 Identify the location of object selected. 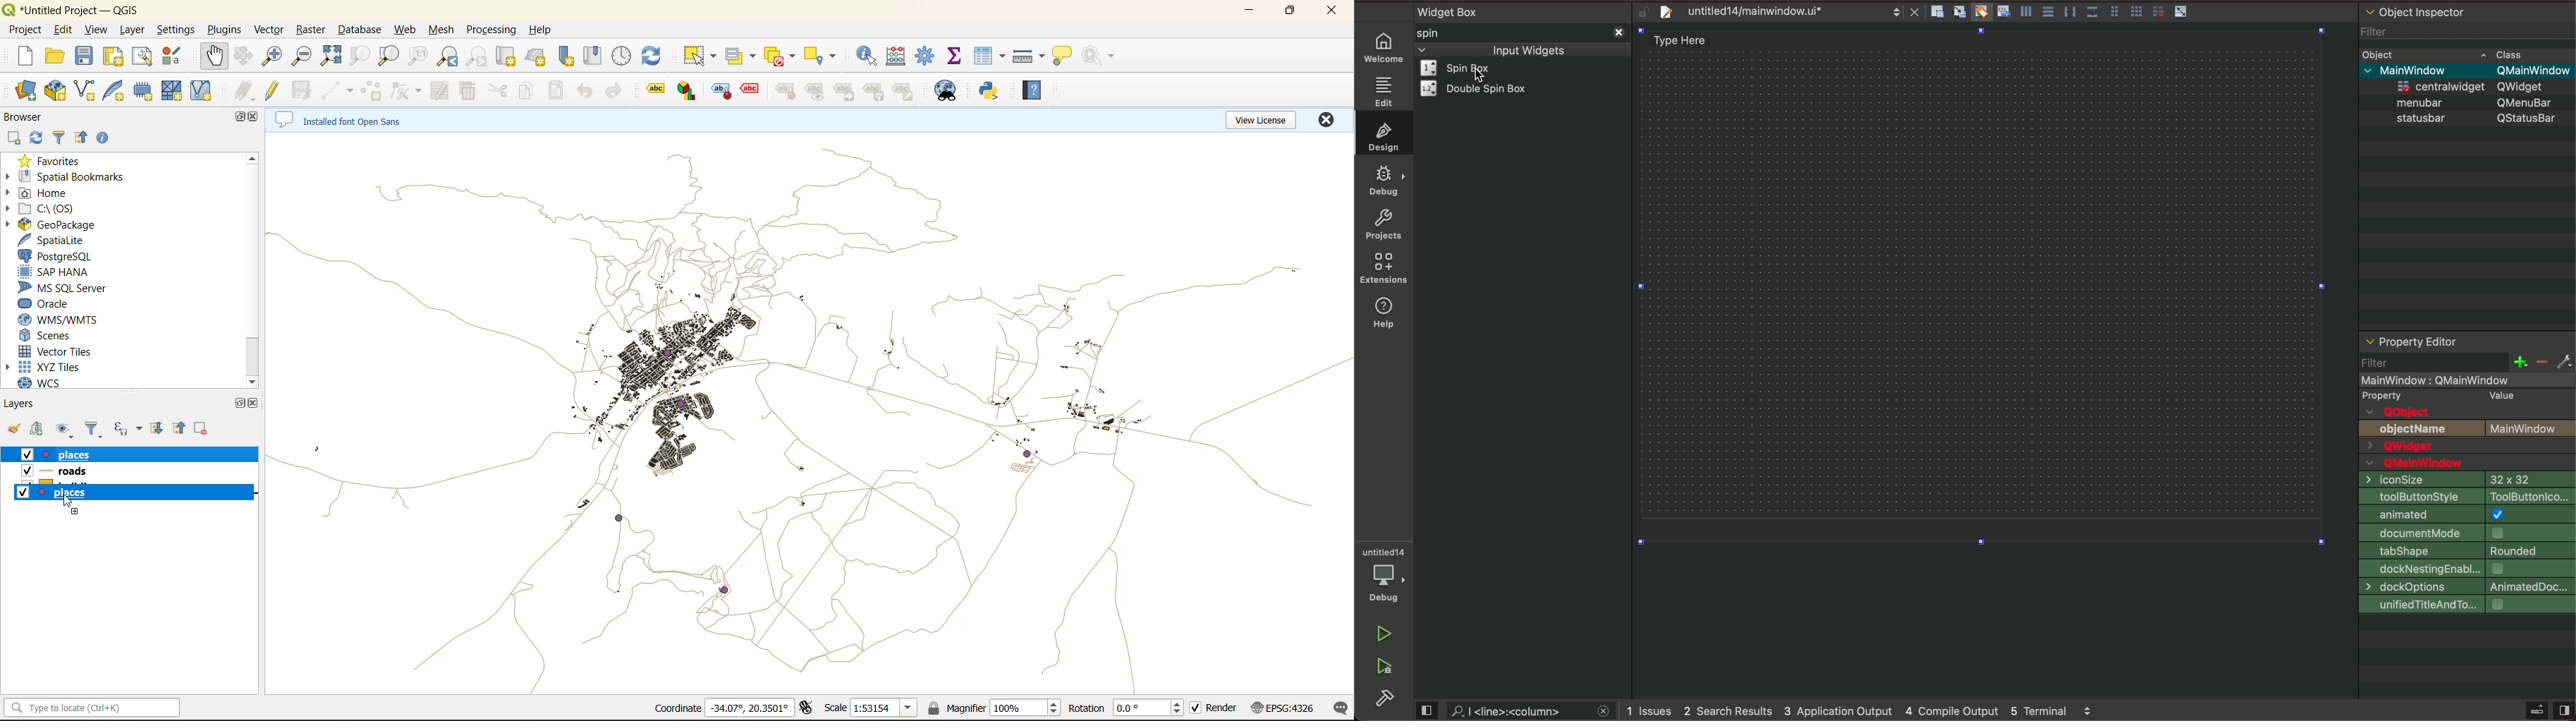
(2466, 379).